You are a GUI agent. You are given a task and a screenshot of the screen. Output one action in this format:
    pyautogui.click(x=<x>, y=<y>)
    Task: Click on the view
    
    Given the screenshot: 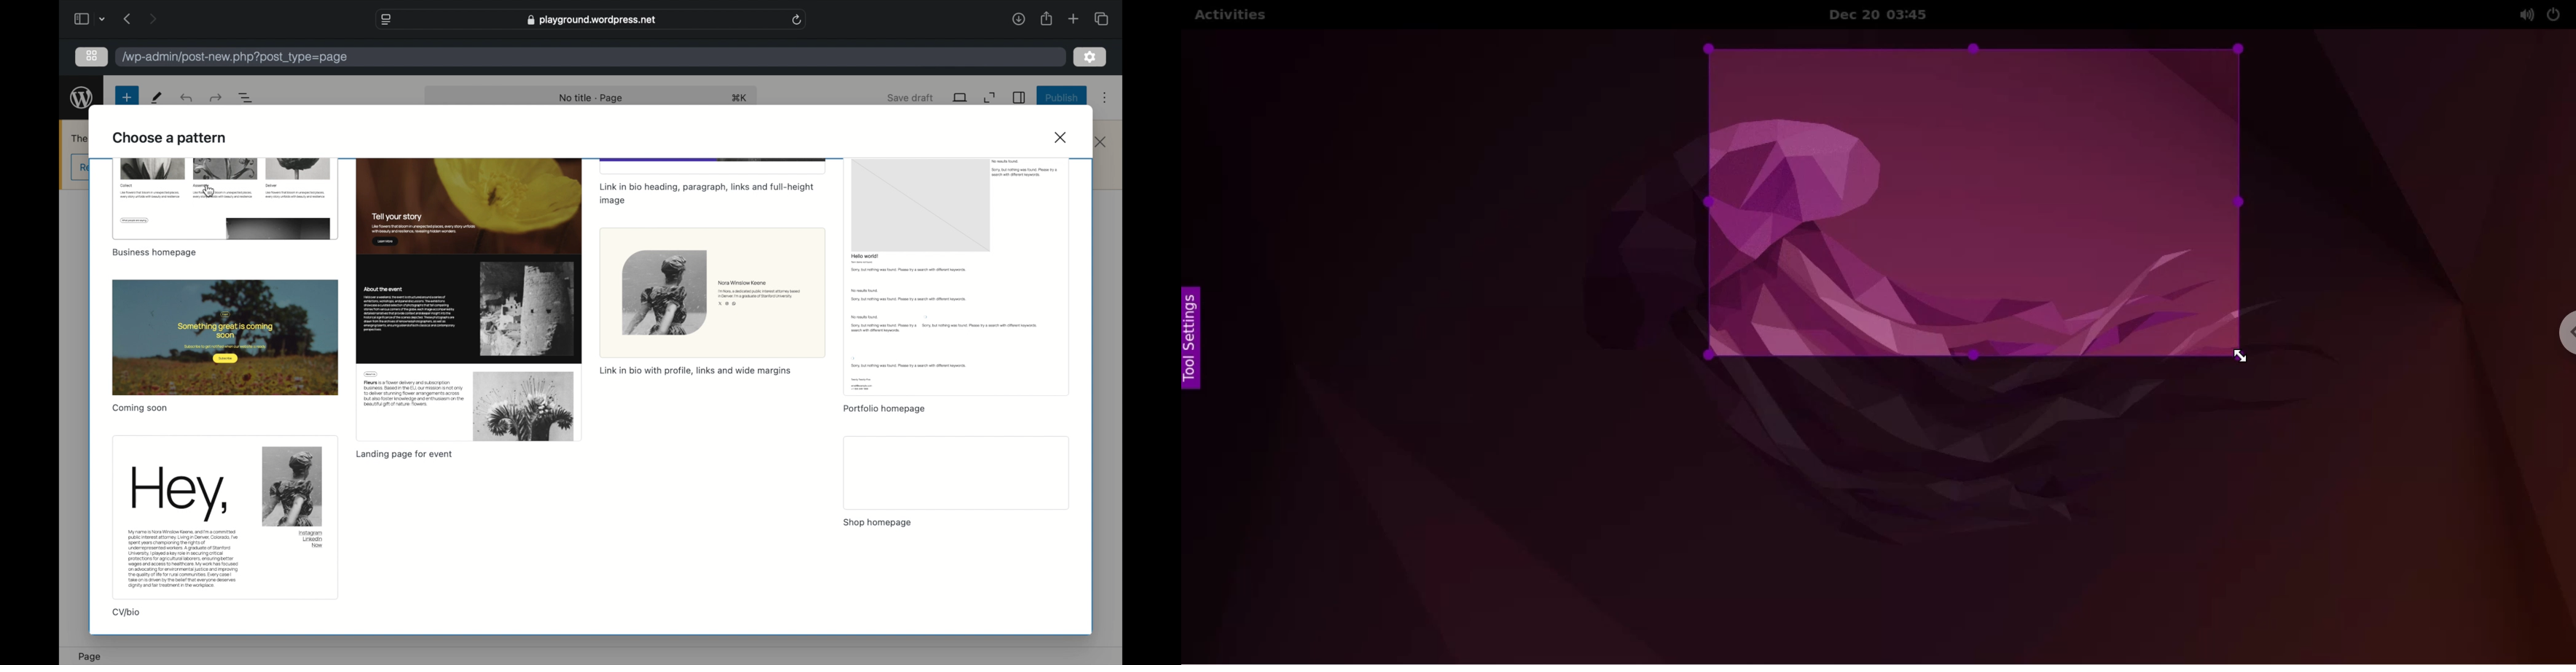 What is the action you would take?
    pyautogui.click(x=961, y=98)
    